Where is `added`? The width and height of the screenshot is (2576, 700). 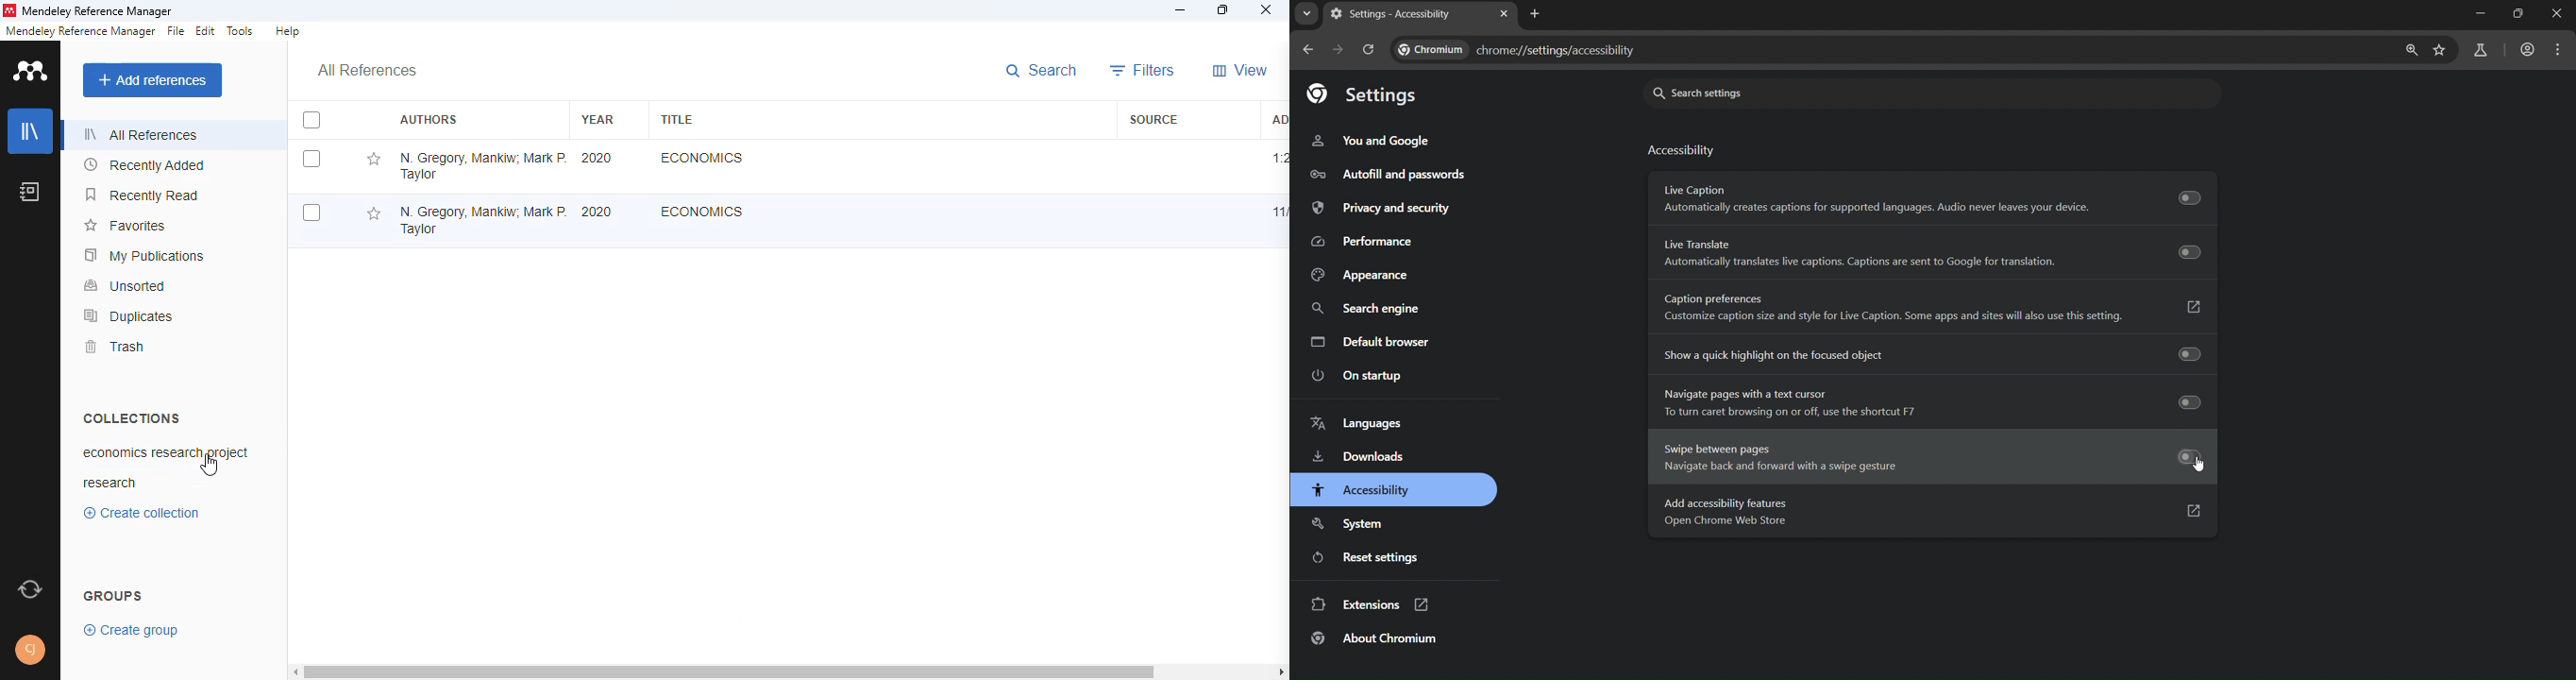
added is located at coordinates (1277, 118).